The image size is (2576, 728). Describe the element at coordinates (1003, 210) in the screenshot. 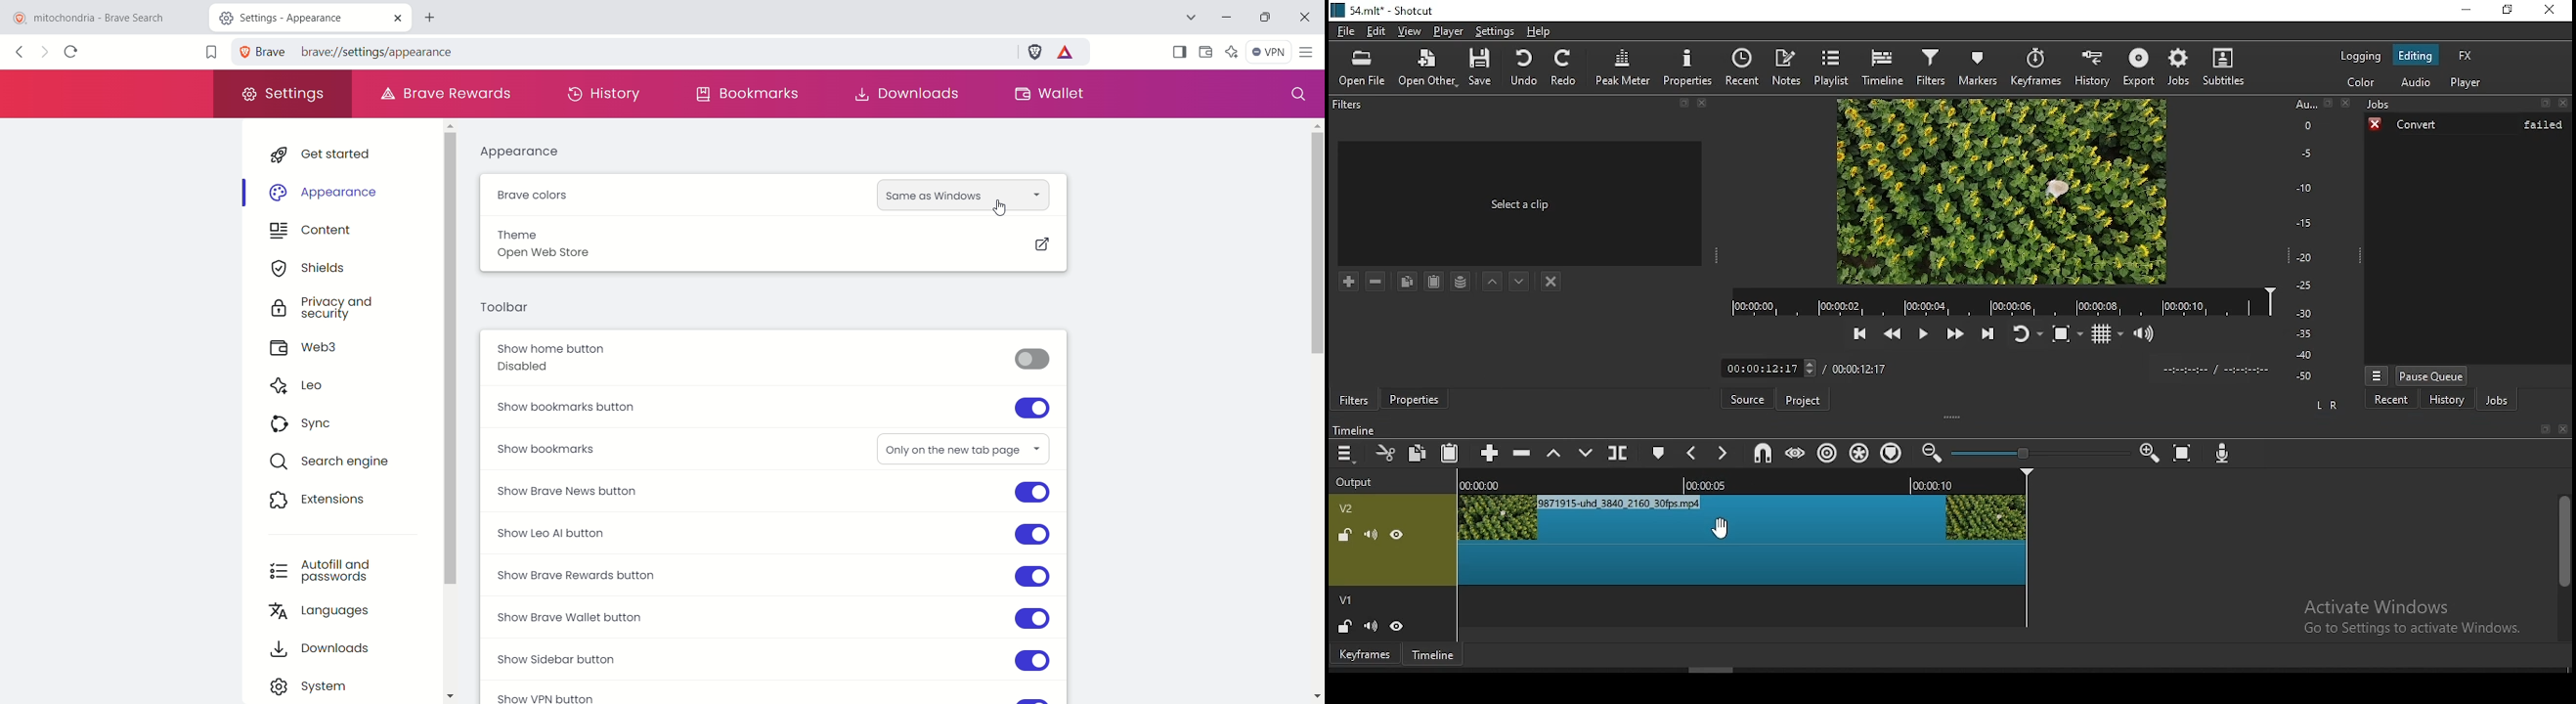

I see `cursor` at that location.